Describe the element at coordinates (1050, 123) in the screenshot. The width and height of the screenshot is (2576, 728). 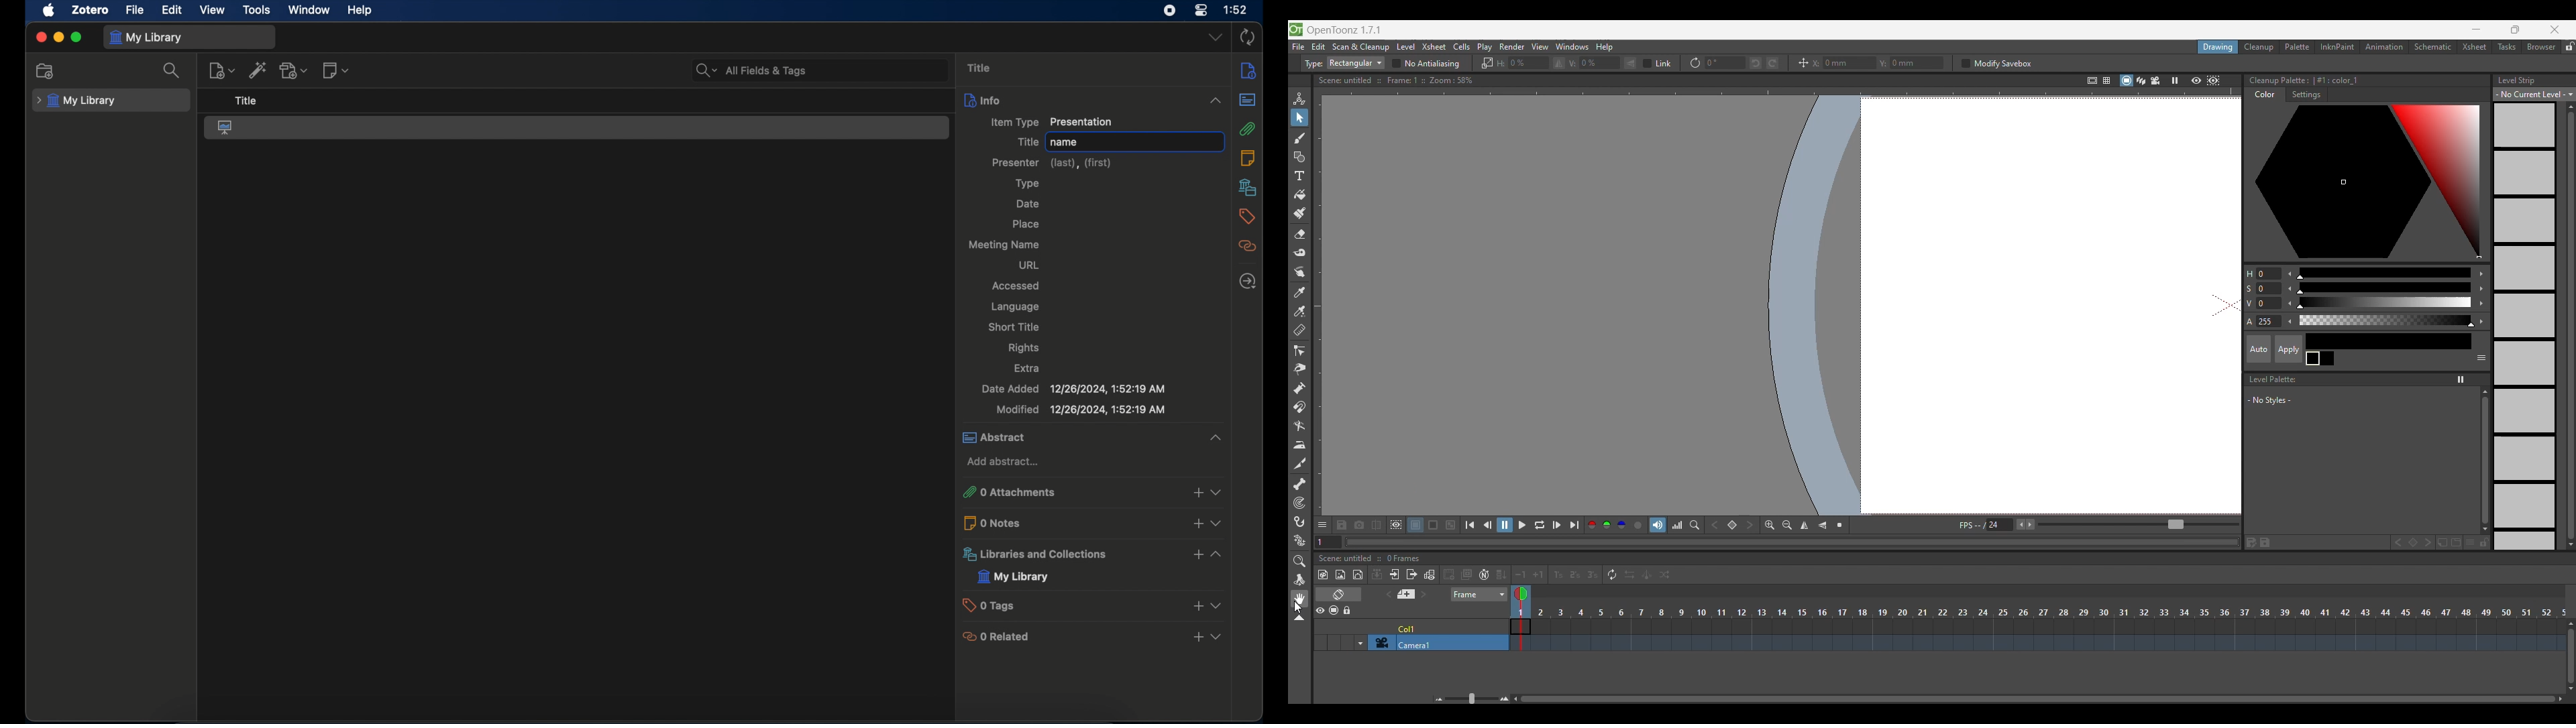
I see `item type presentation` at that location.